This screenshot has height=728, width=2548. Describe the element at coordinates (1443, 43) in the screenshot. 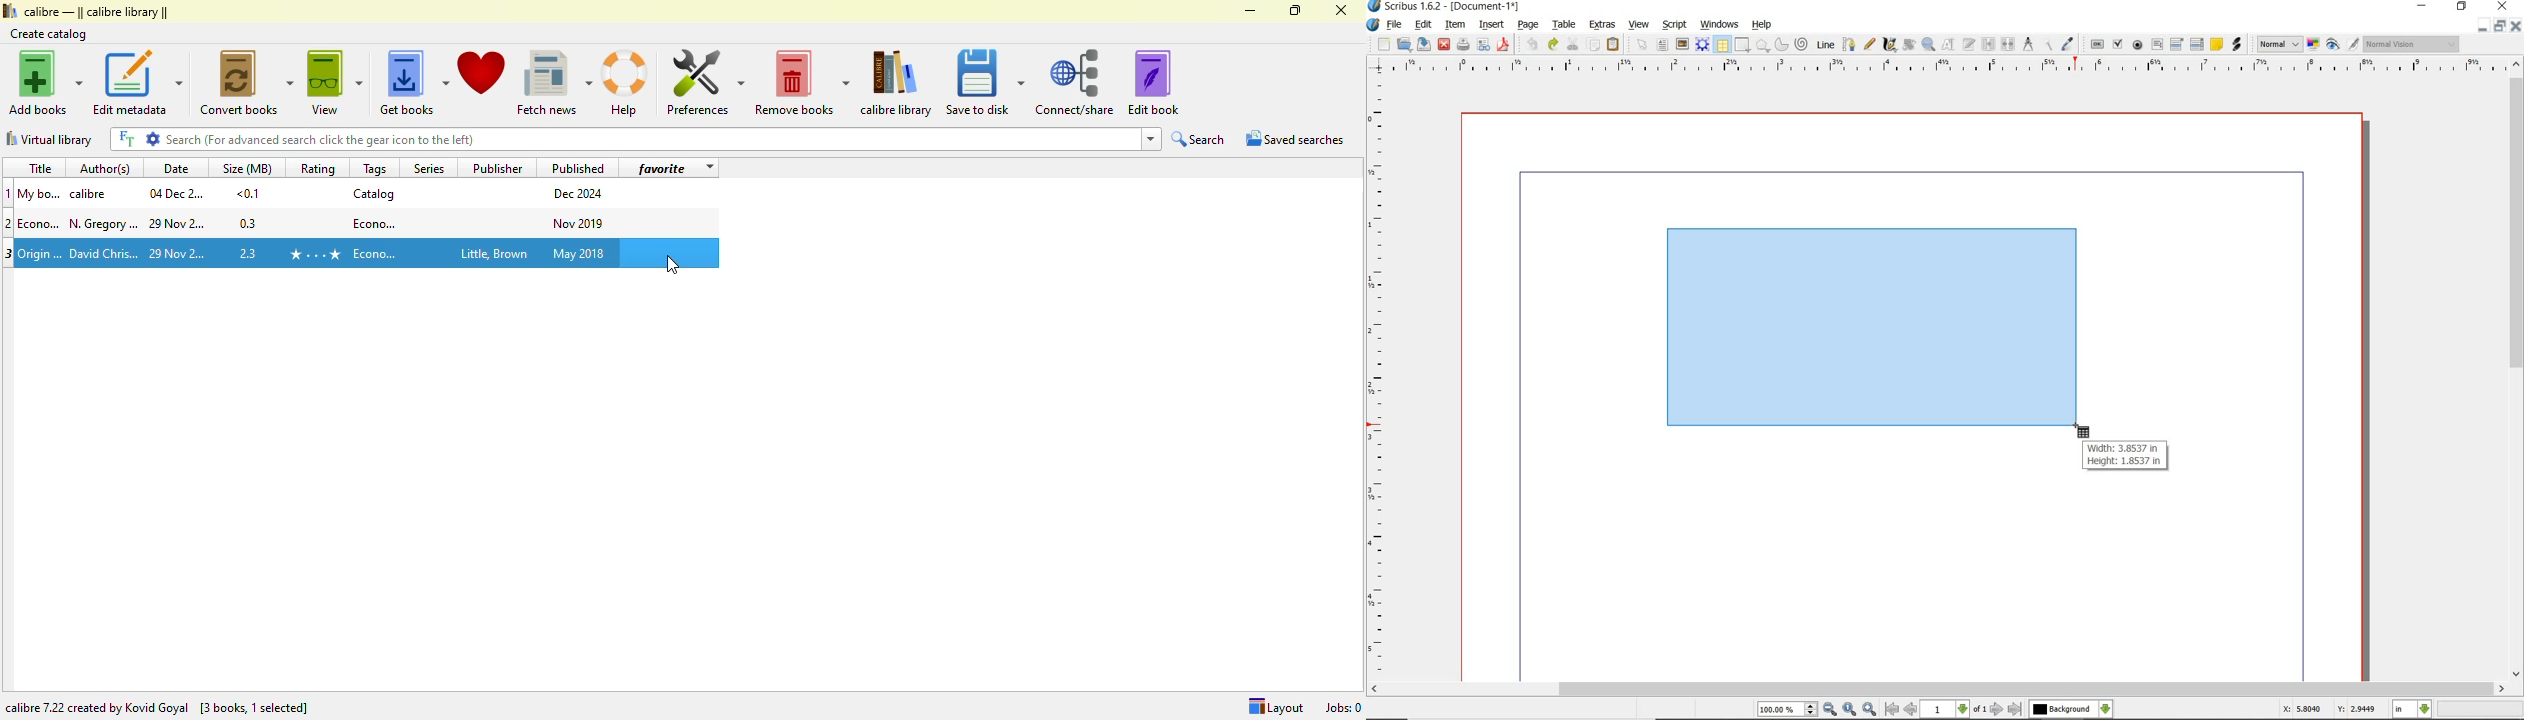

I see `close` at that location.